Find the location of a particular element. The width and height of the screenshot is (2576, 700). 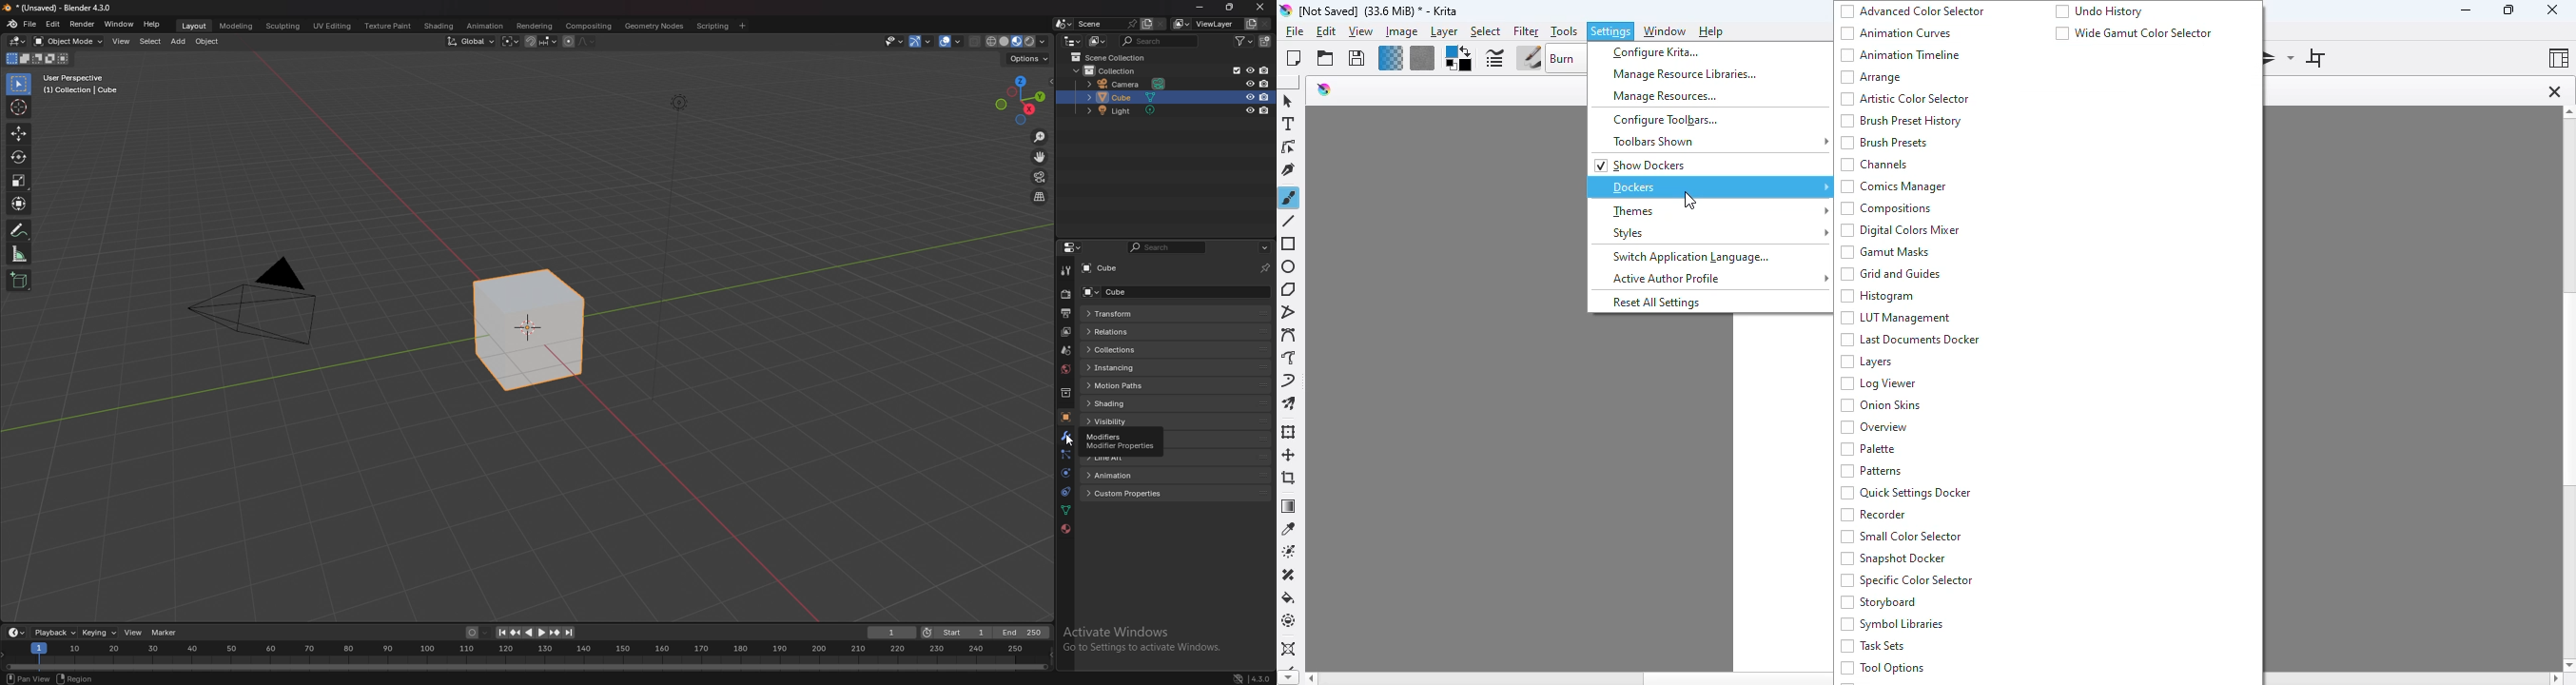

mirror tool is located at coordinates (2279, 57).